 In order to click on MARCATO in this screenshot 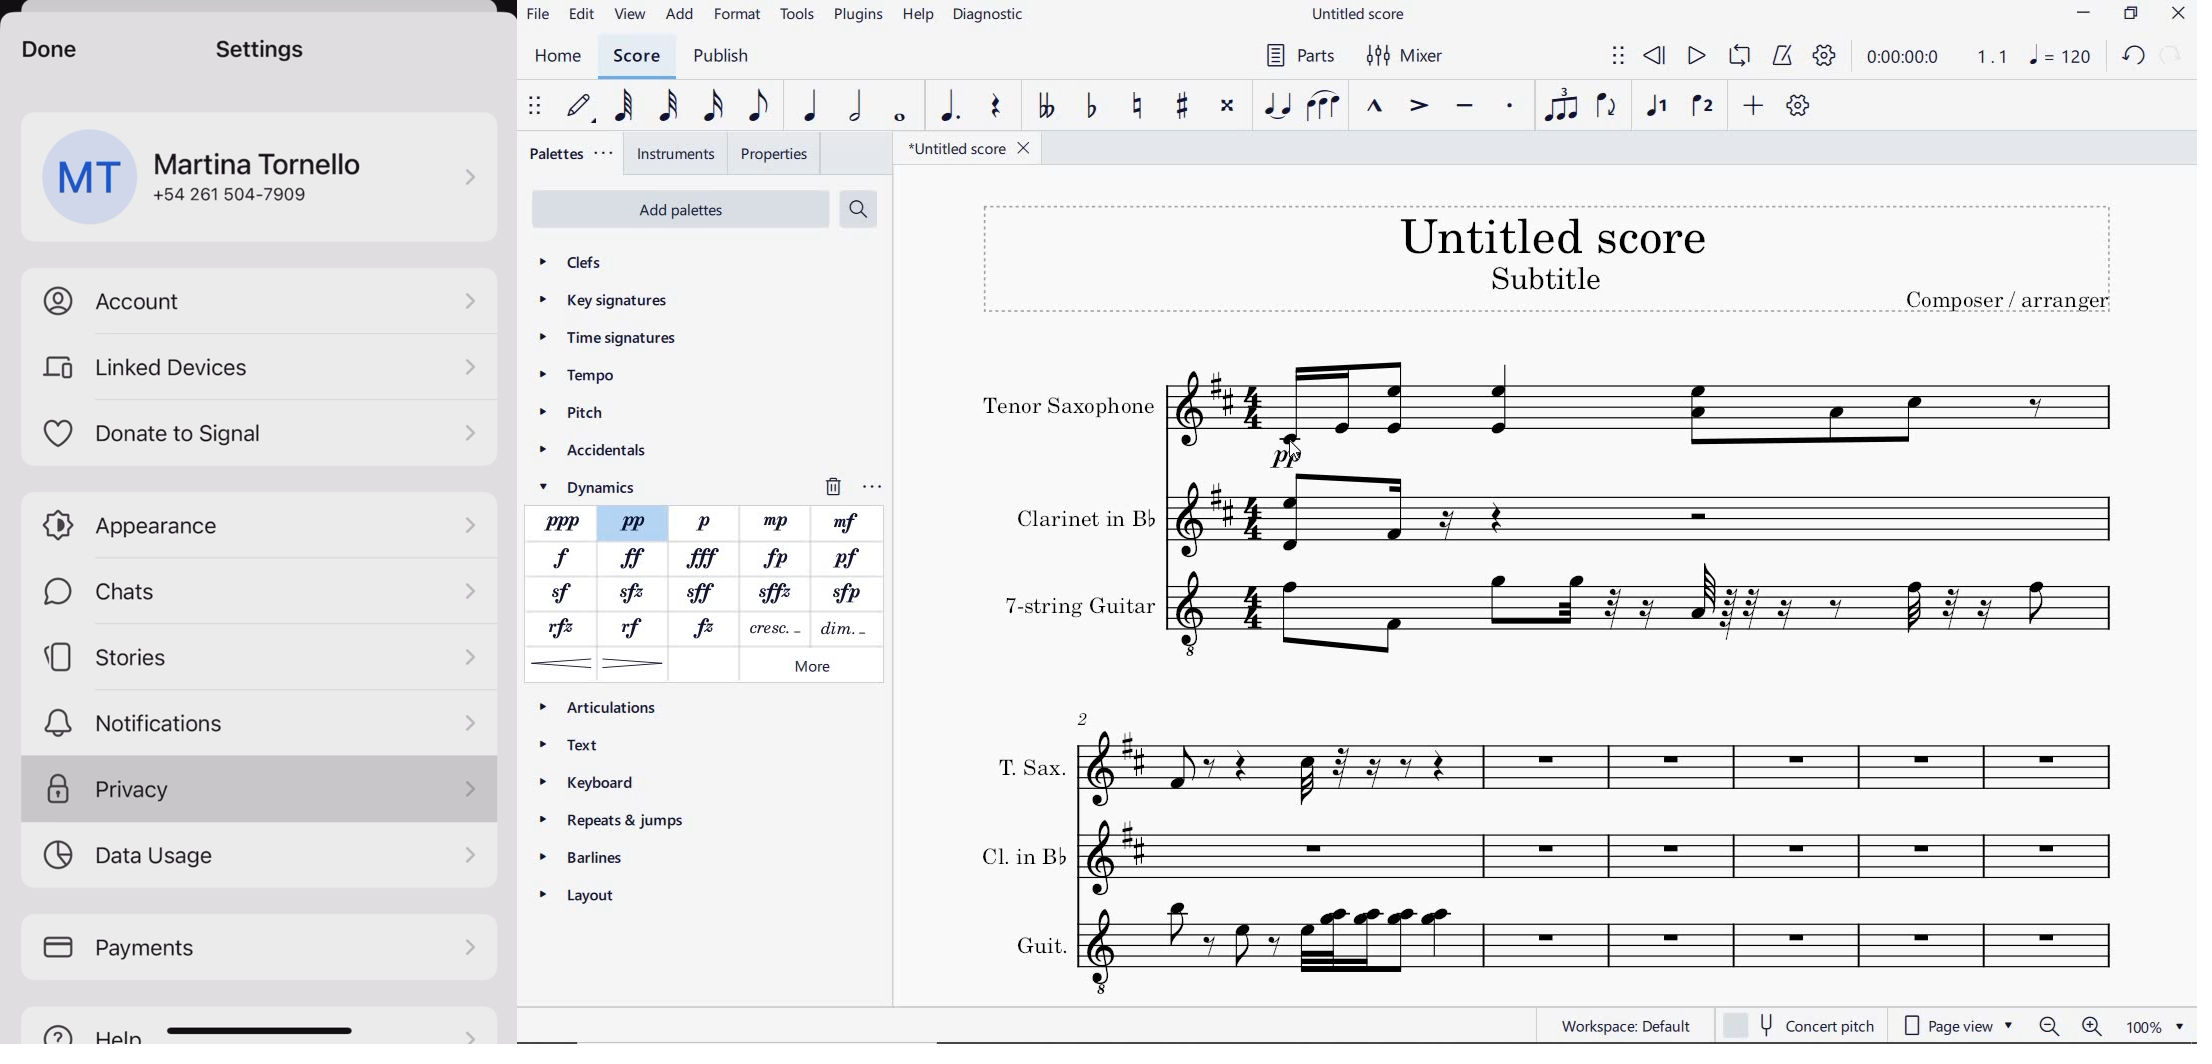, I will do `click(1375, 108)`.